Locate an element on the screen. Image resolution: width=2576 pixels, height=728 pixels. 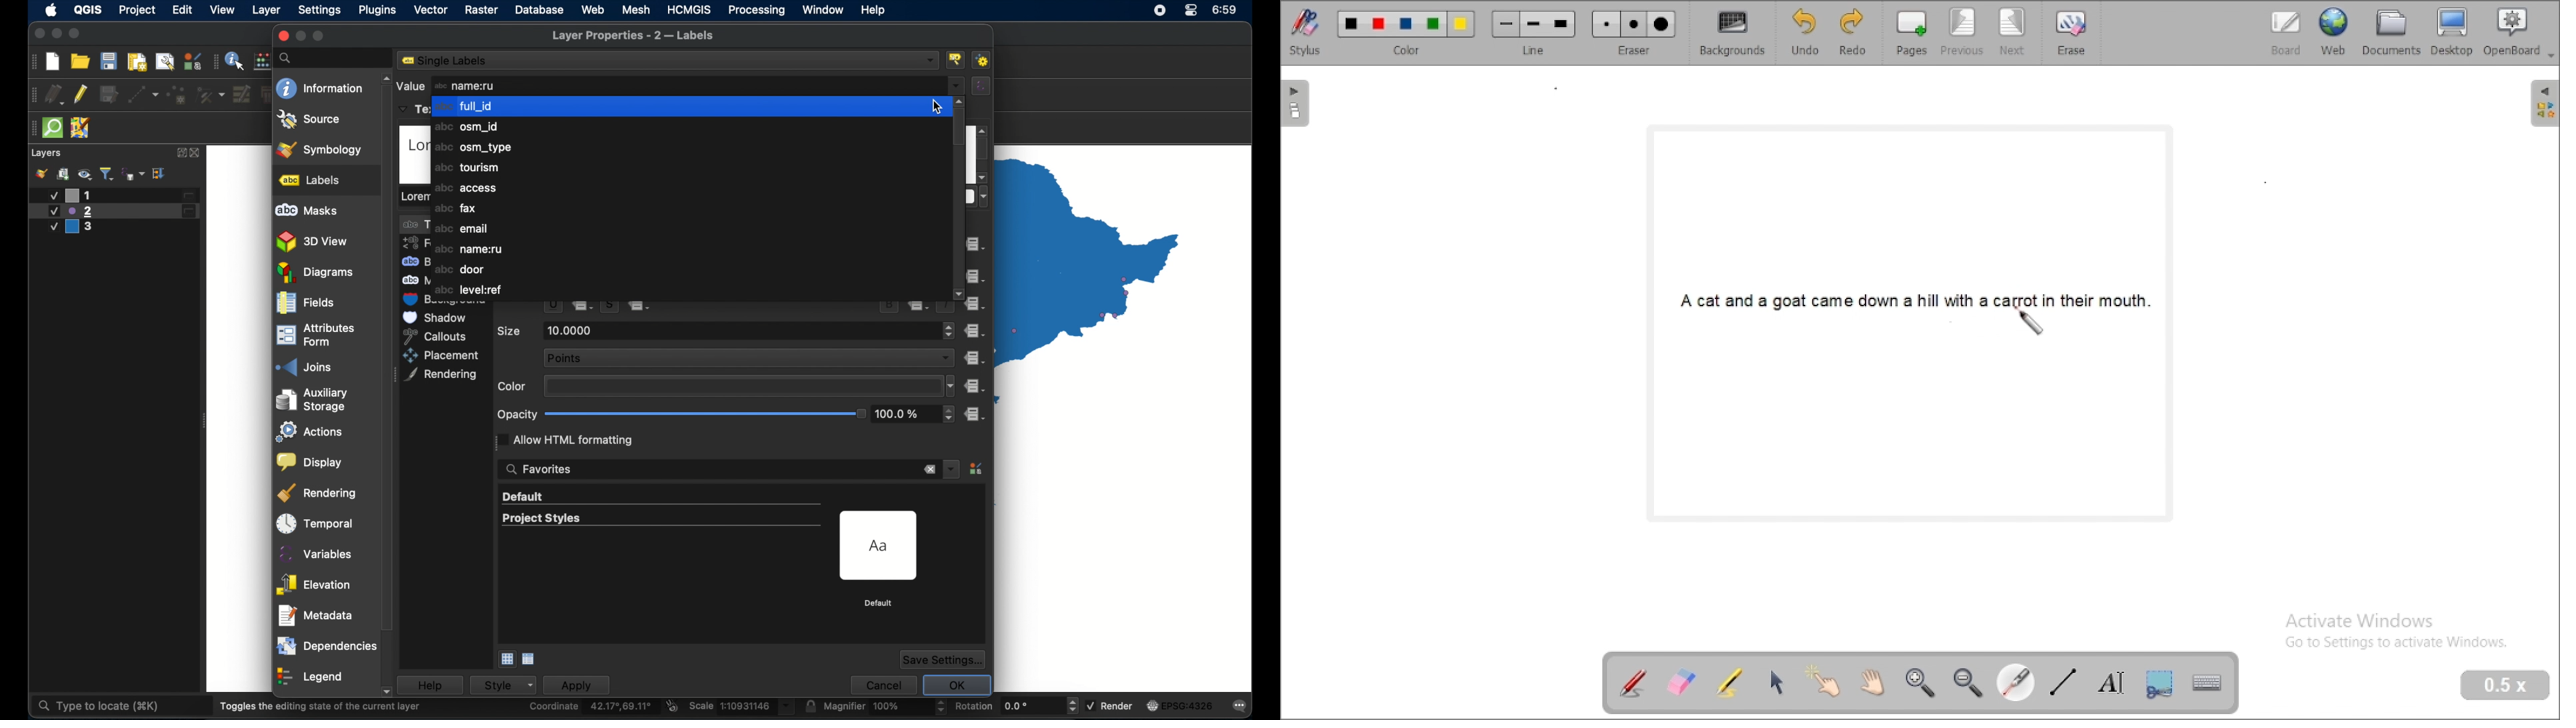
elevation is located at coordinates (314, 581).